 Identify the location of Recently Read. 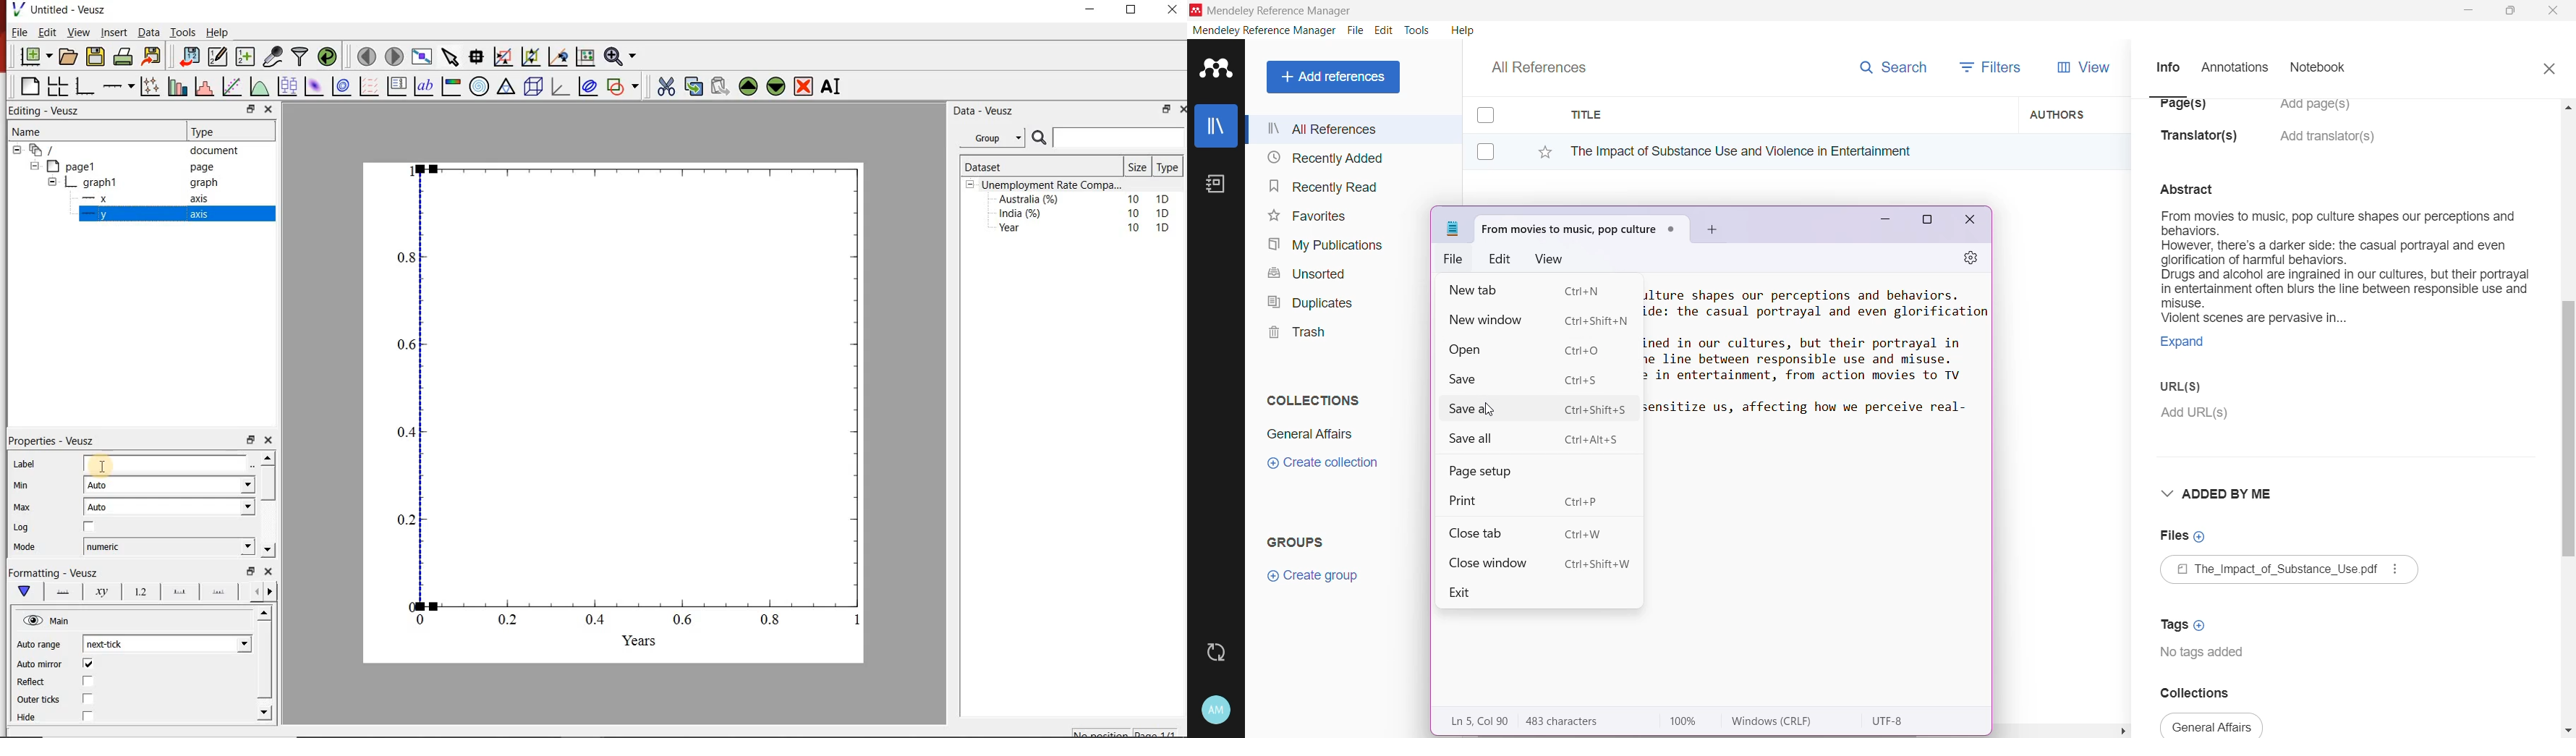
(1323, 186).